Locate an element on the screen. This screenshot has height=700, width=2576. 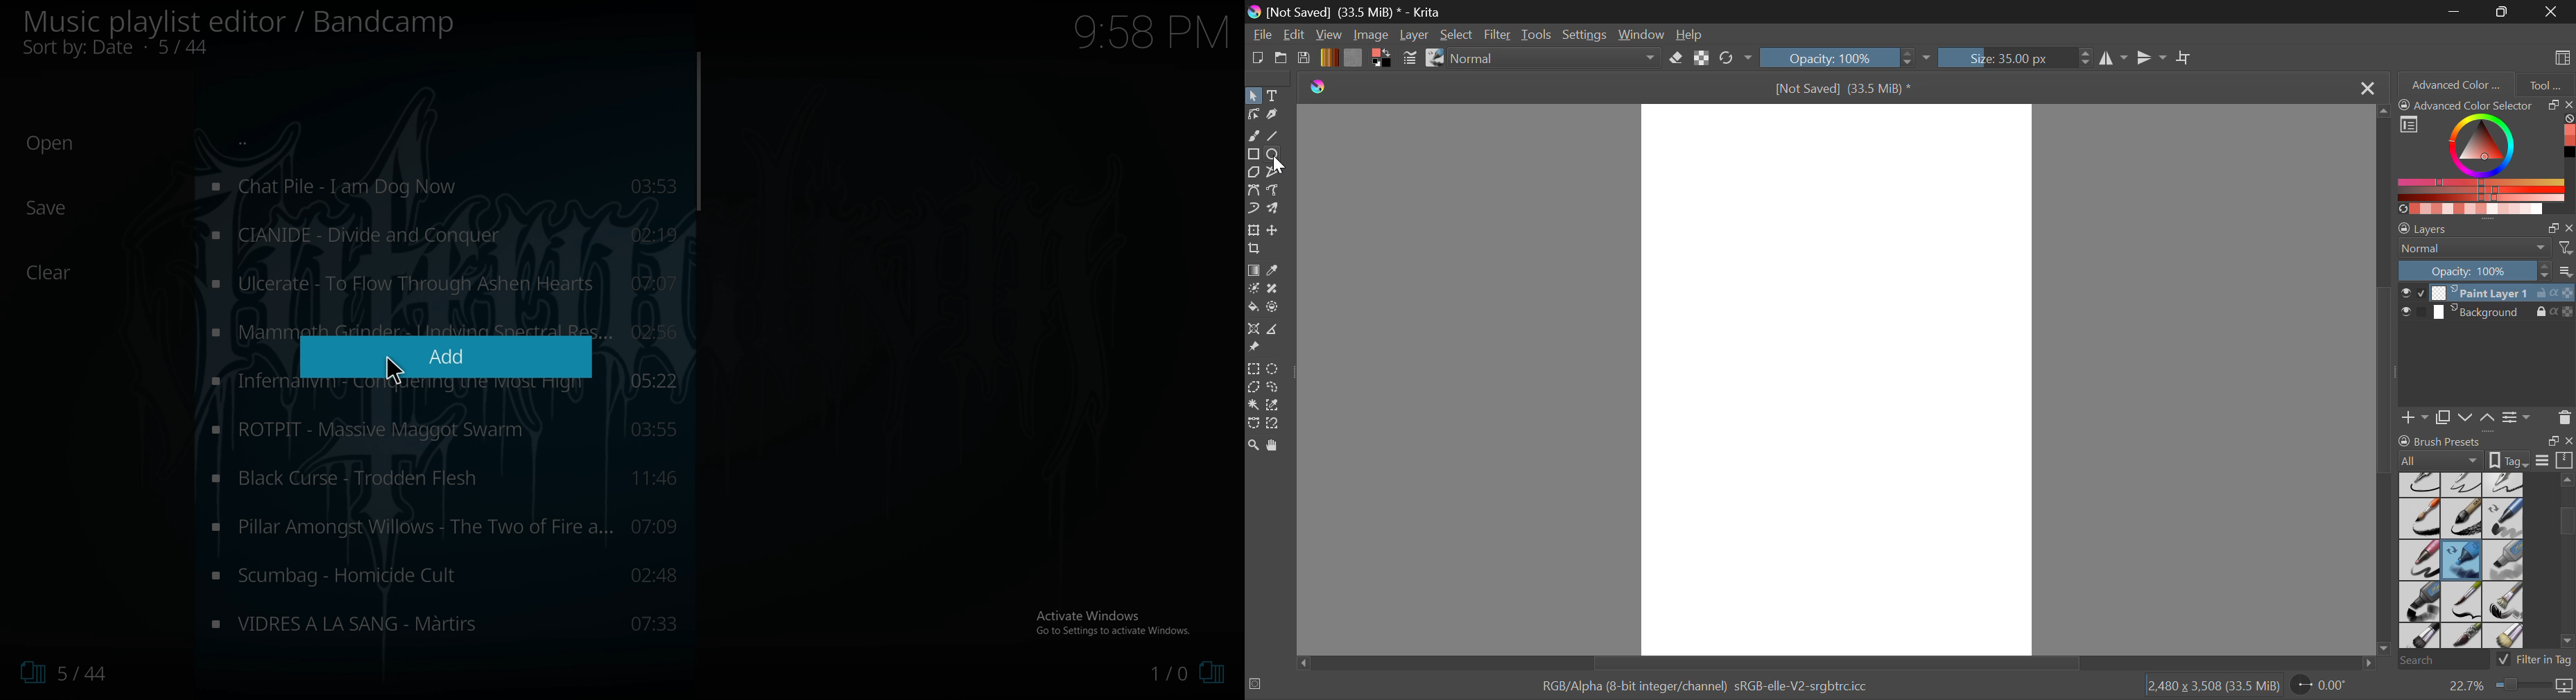
Calligraphic Tool is located at coordinates (1275, 114).